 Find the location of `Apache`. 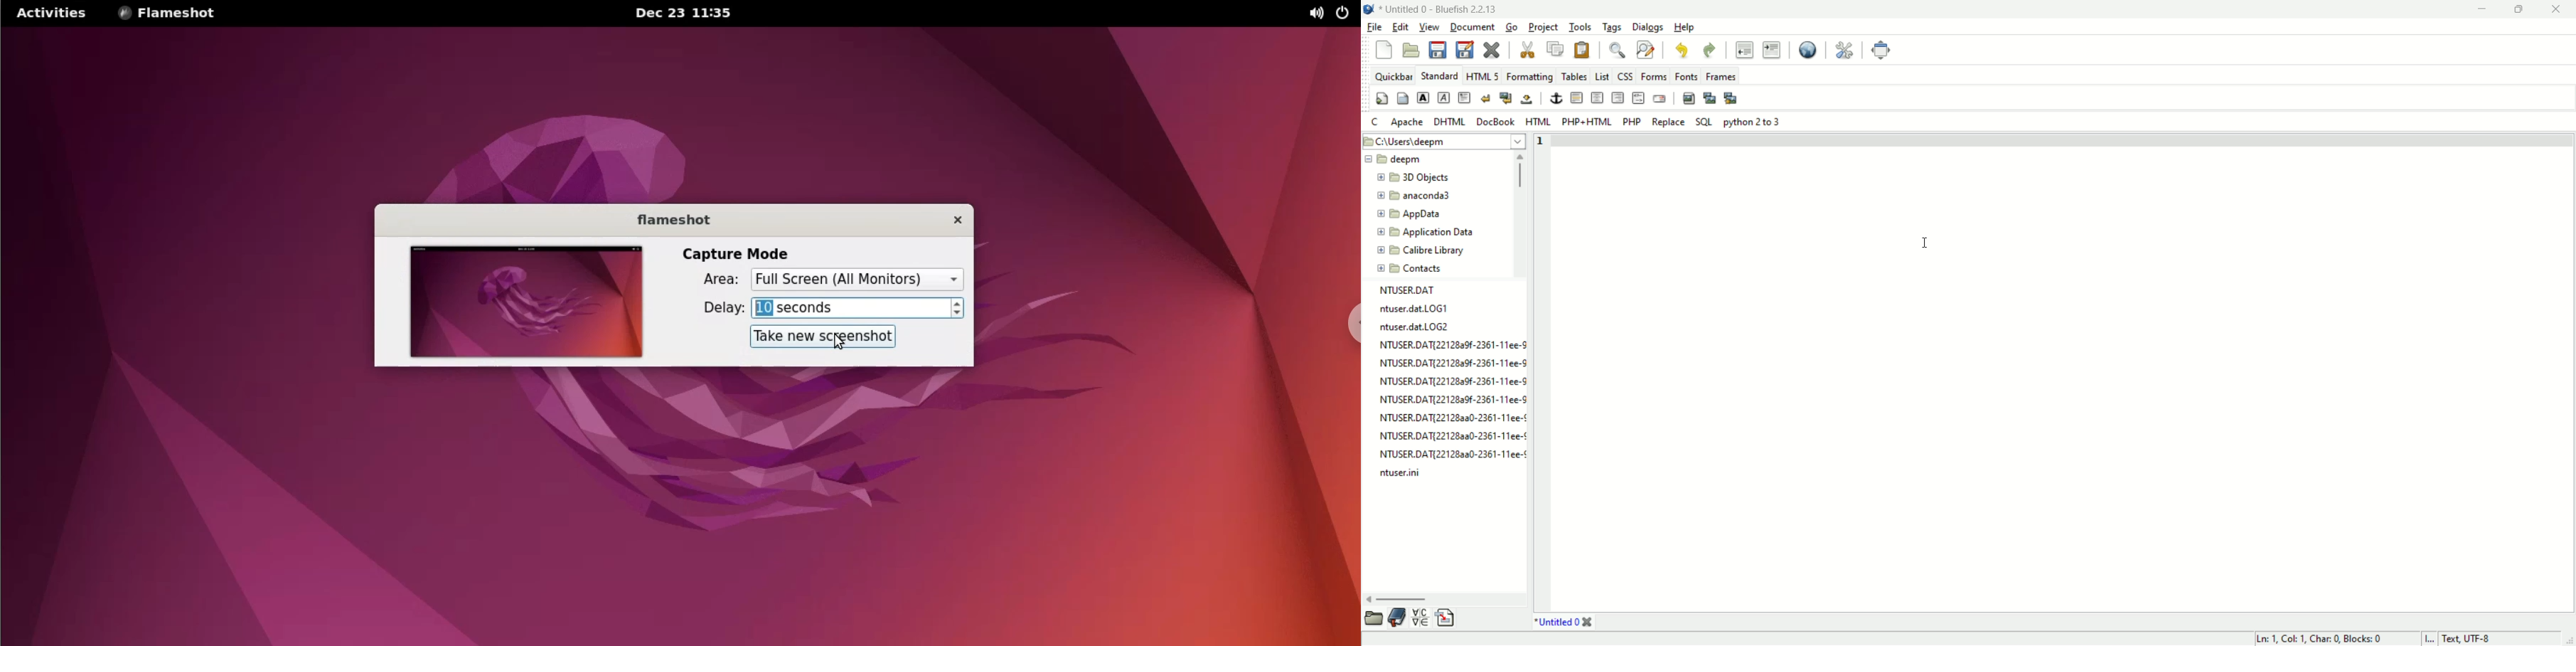

Apache is located at coordinates (1406, 121).